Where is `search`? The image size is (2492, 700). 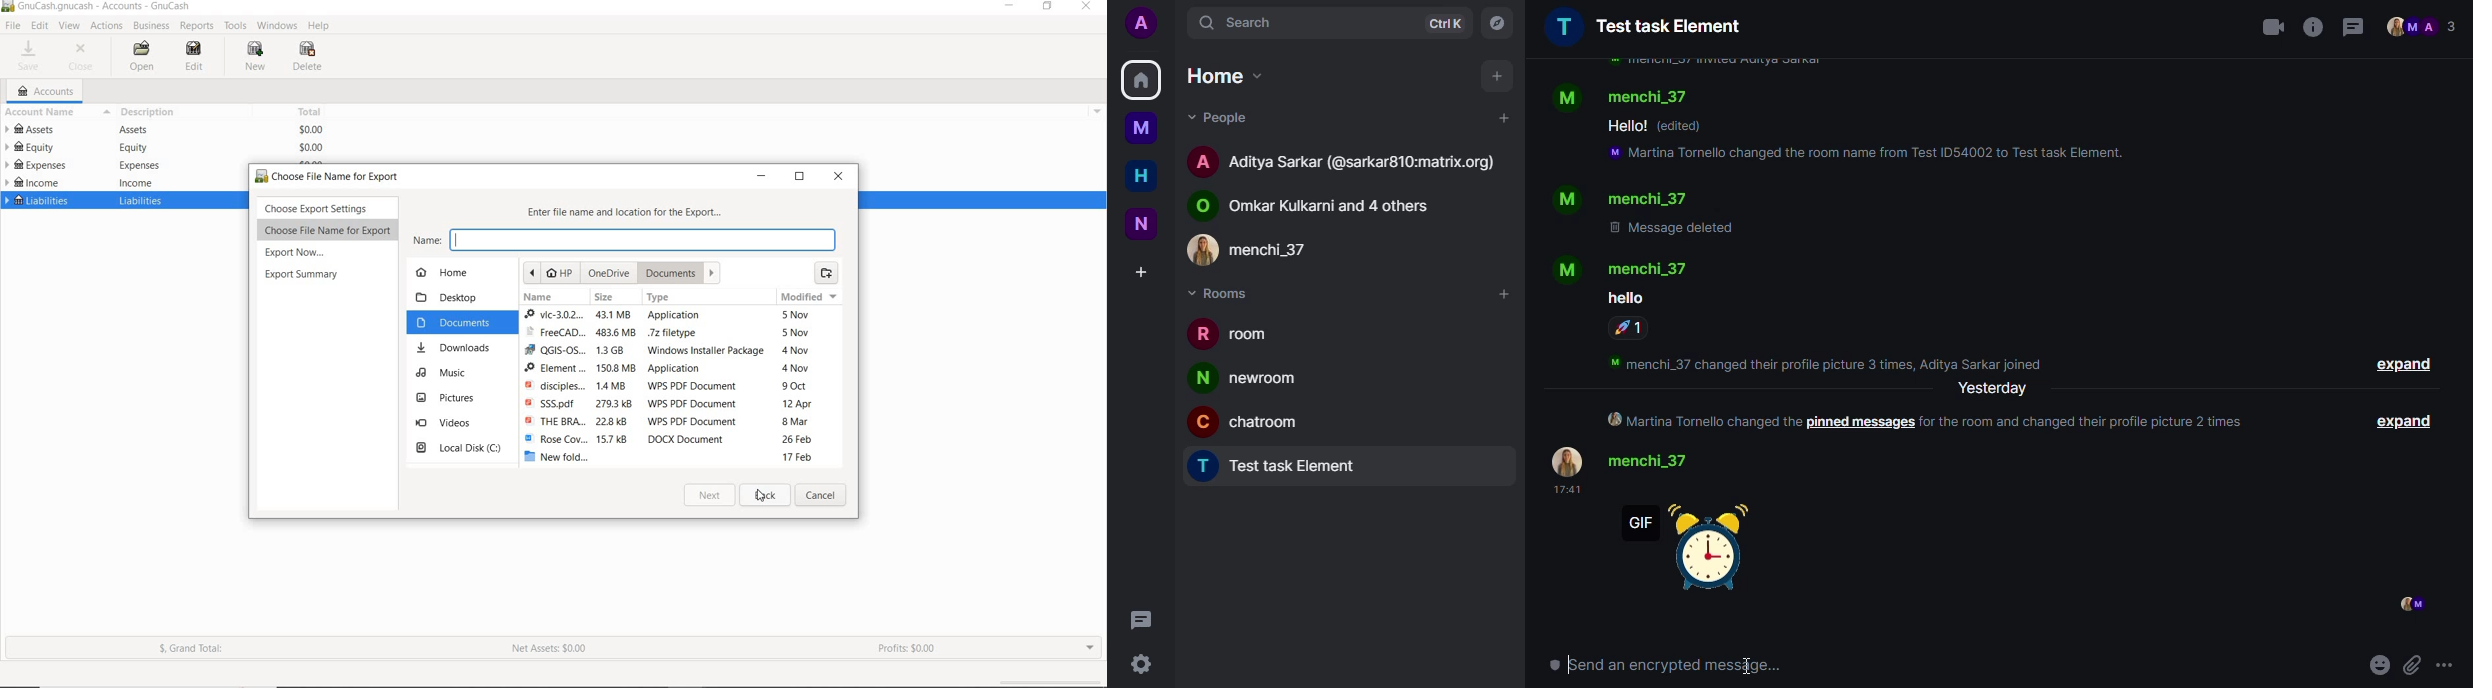 search is located at coordinates (1248, 19).